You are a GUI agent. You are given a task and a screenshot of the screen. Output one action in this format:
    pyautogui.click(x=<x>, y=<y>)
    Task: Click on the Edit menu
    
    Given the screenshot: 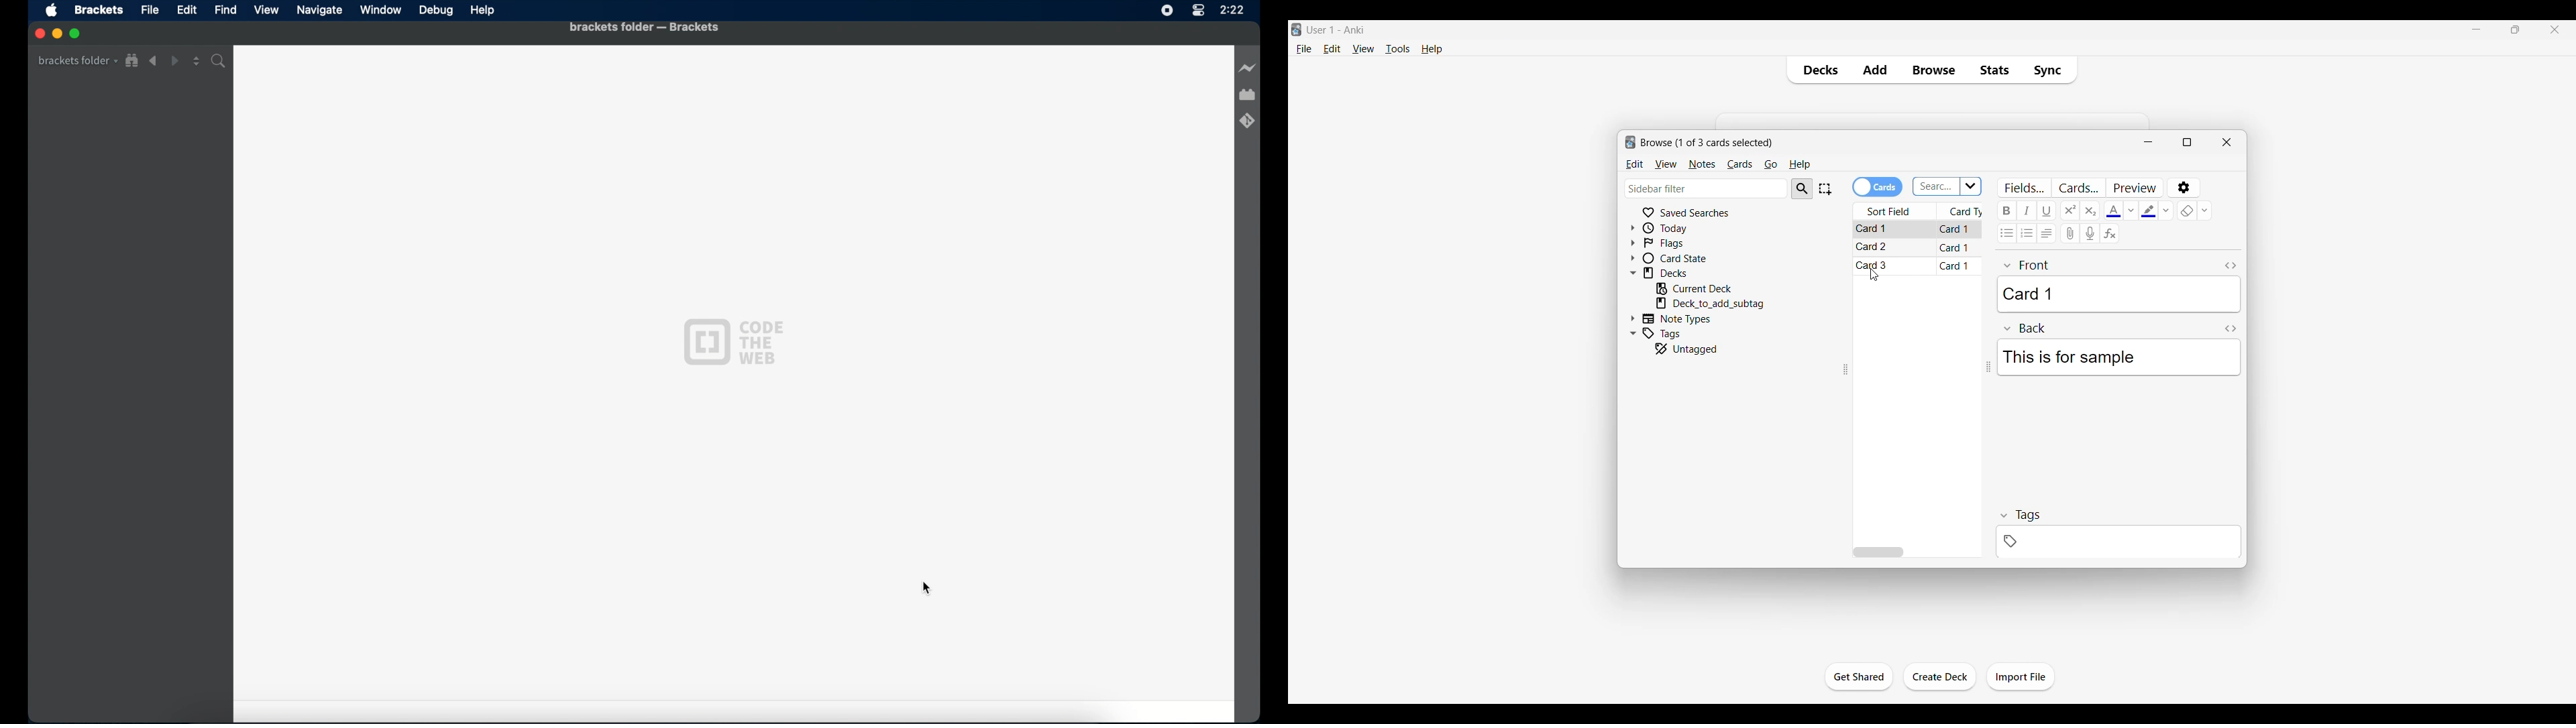 What is the action you would take?
    pyautogui.click(x=1635, y=165)
    